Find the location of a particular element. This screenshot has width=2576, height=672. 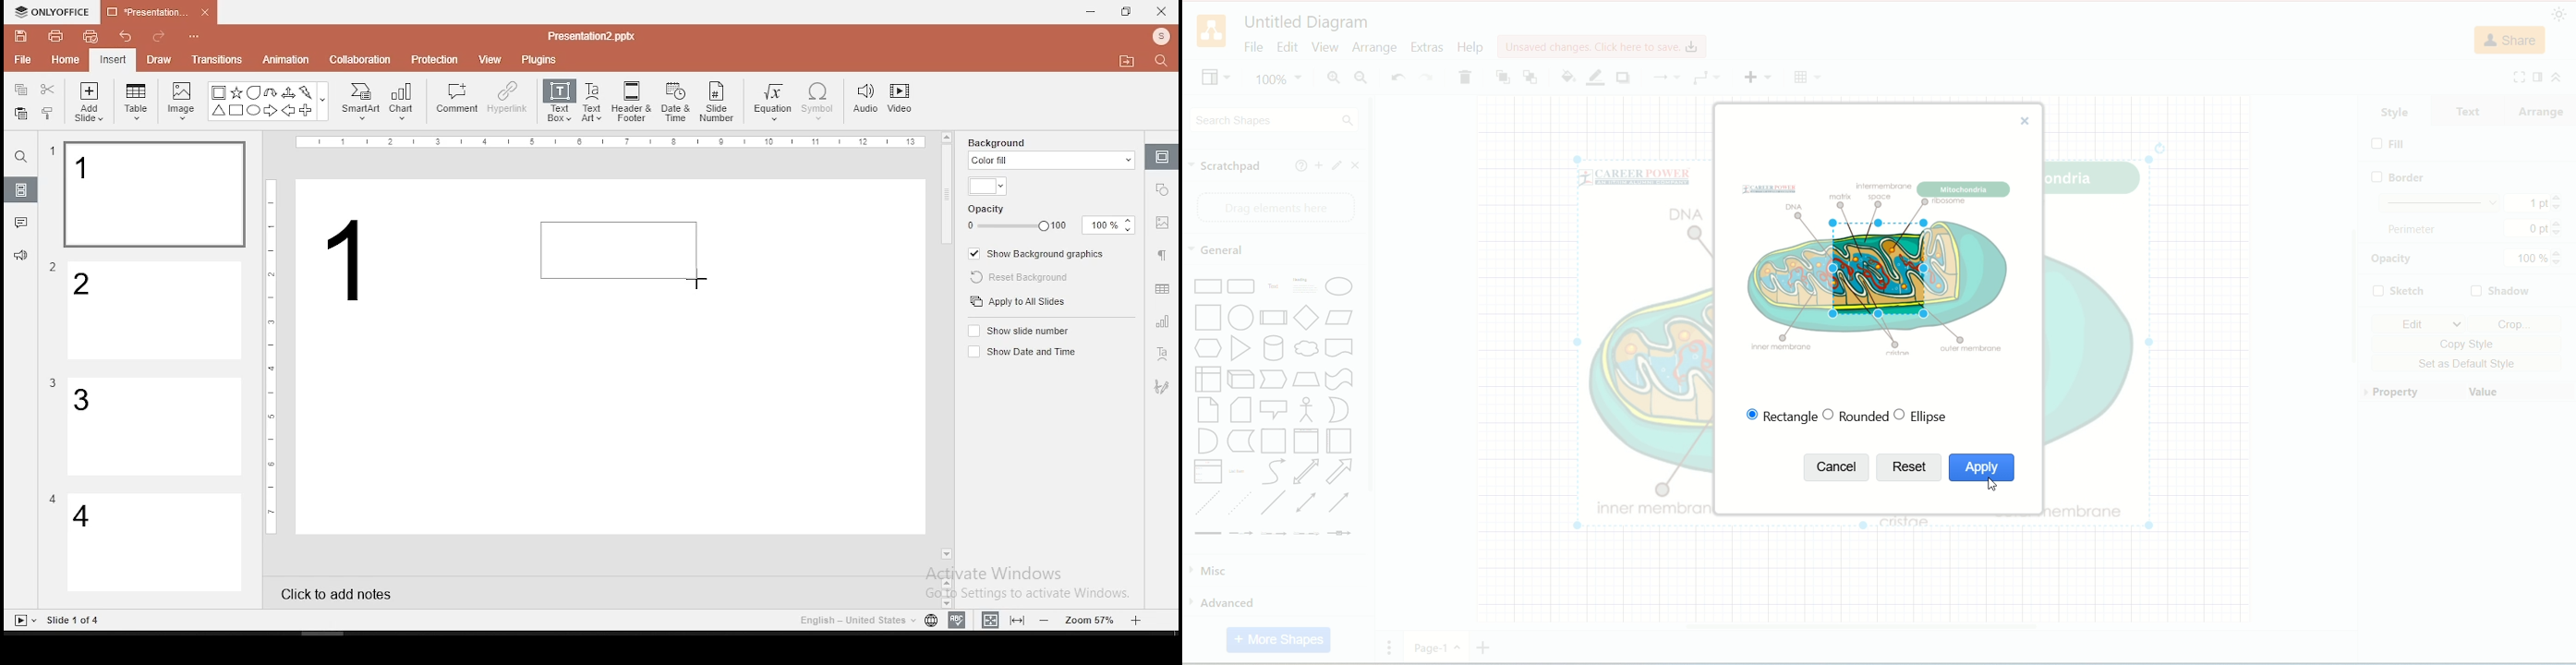

Step is located at coordinates (1274, 380).